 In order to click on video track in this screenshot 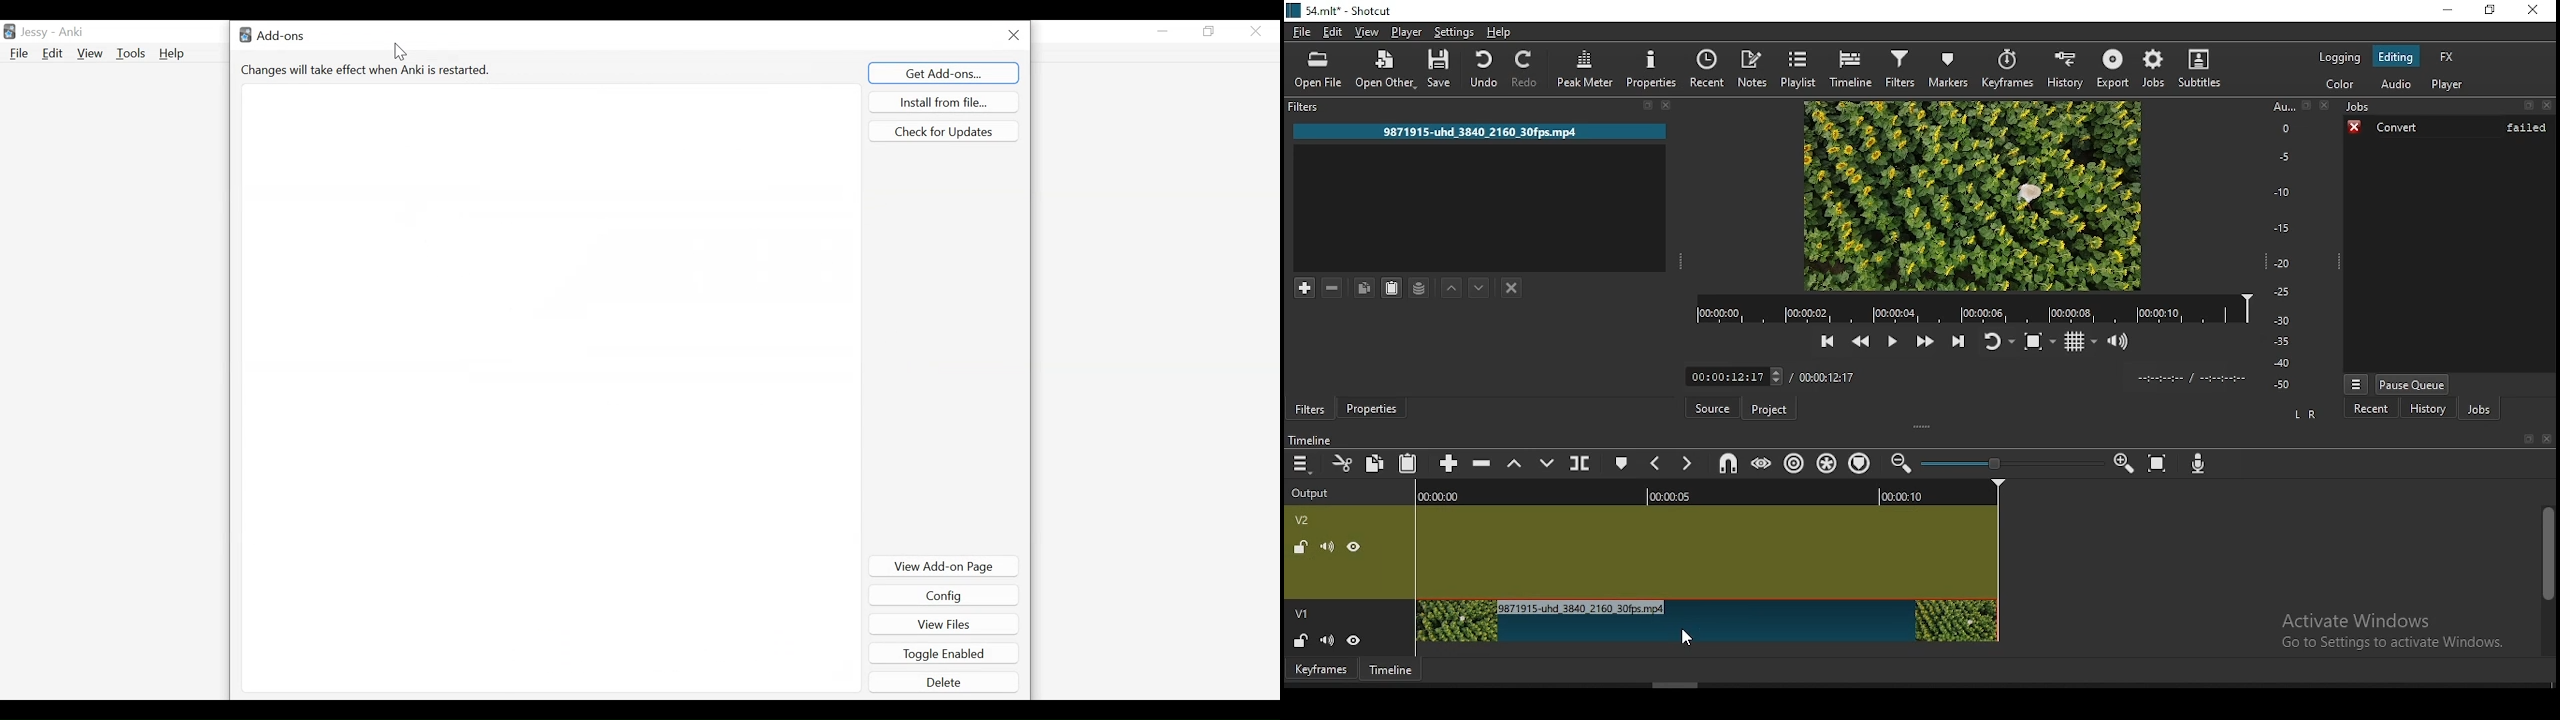, I will do `click(1709, 549)`.